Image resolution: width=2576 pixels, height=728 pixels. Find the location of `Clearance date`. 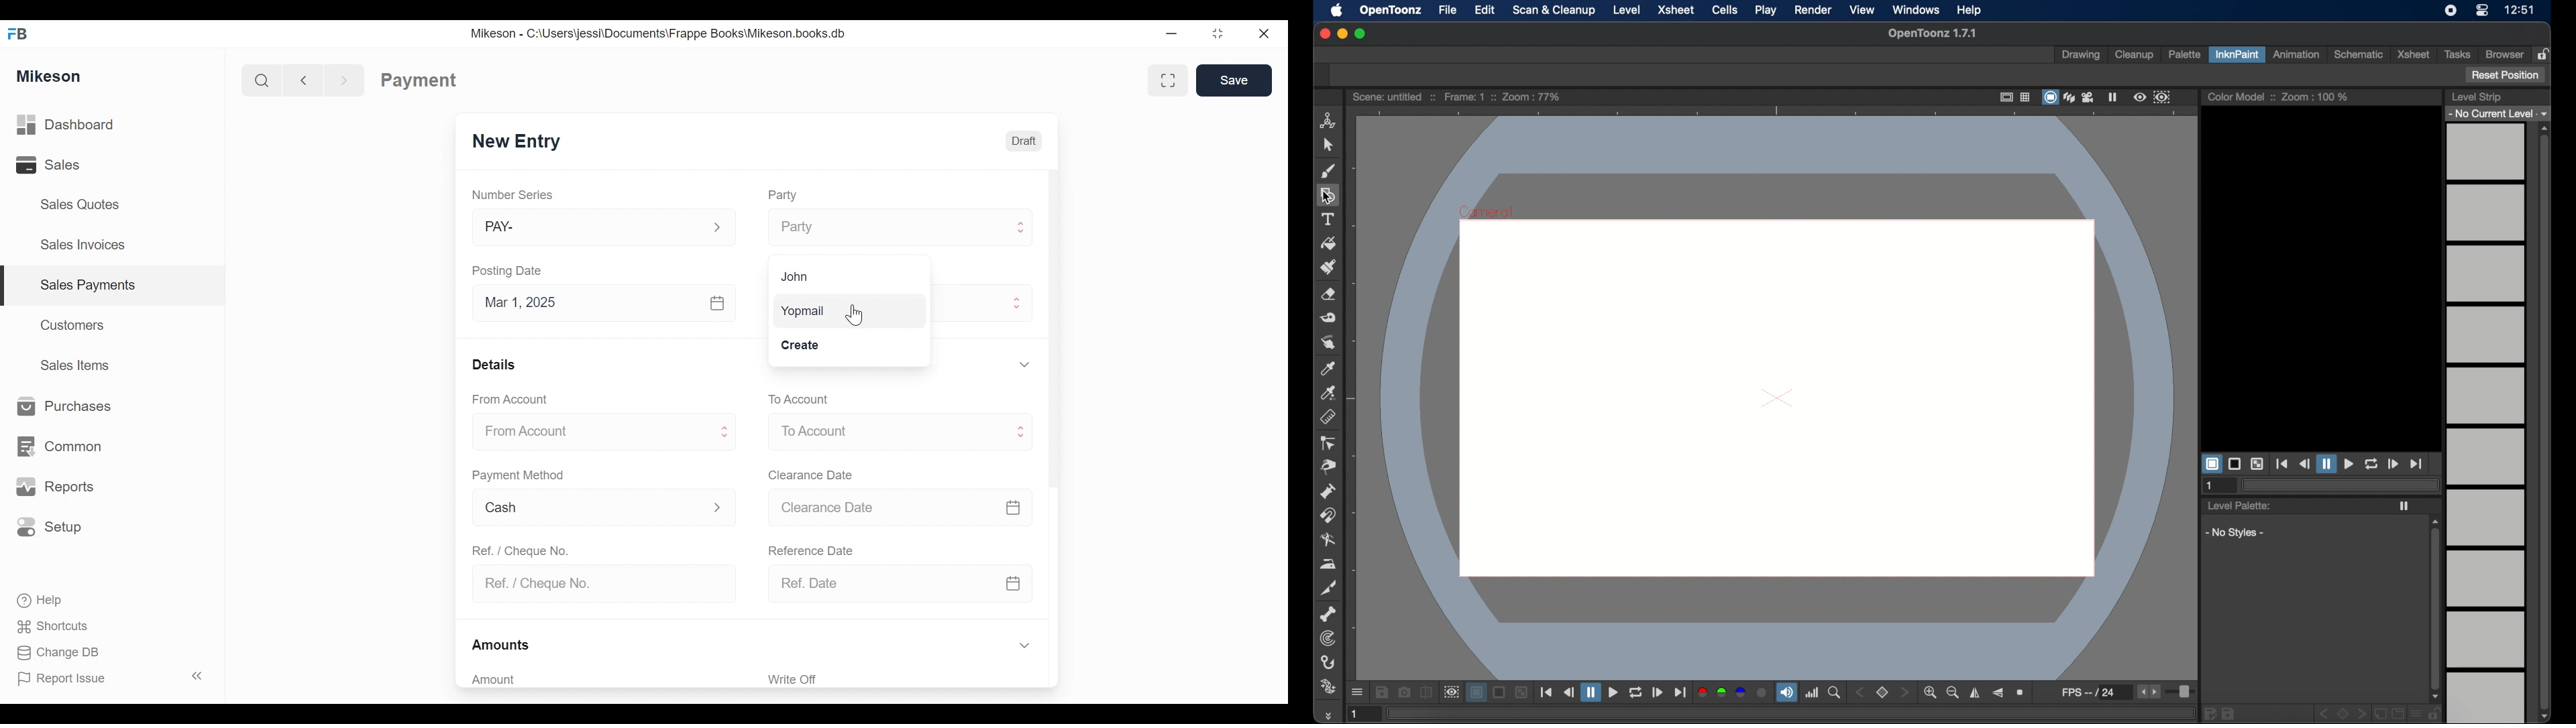

Clearance date is located at coordinates (905, 507).